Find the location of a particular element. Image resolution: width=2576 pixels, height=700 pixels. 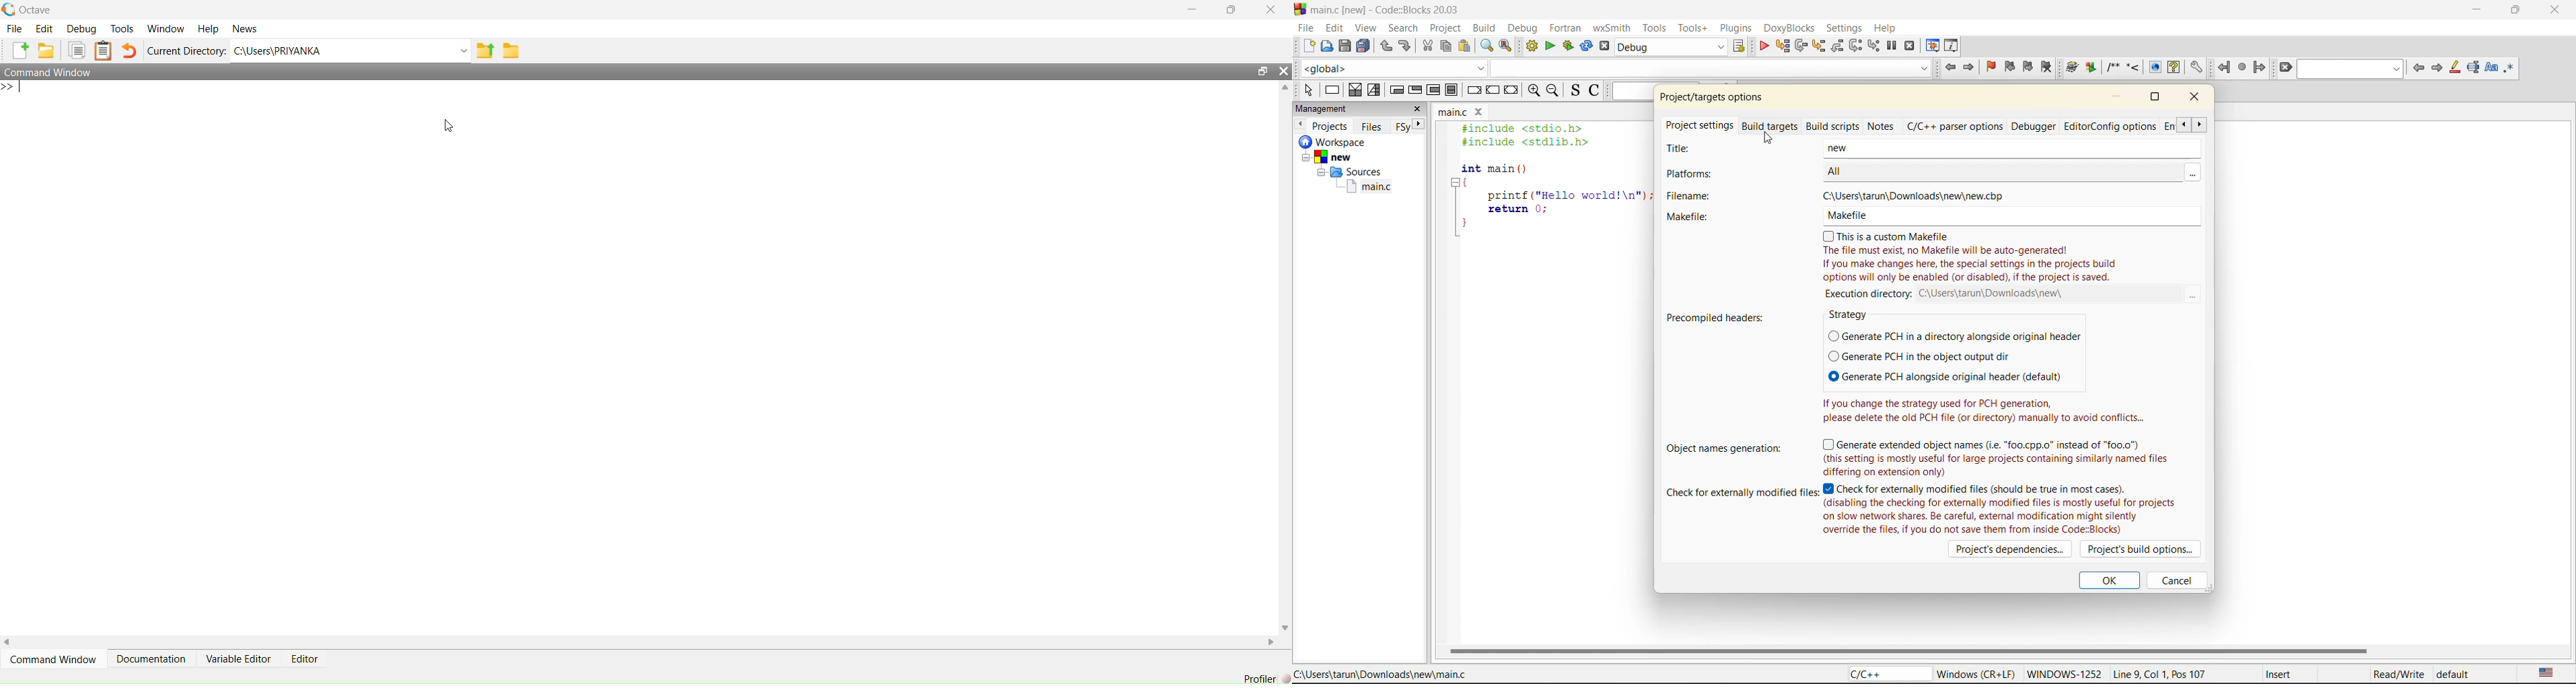

Insert a line comment at the current cursor position is located at coordinates (2132, 67).